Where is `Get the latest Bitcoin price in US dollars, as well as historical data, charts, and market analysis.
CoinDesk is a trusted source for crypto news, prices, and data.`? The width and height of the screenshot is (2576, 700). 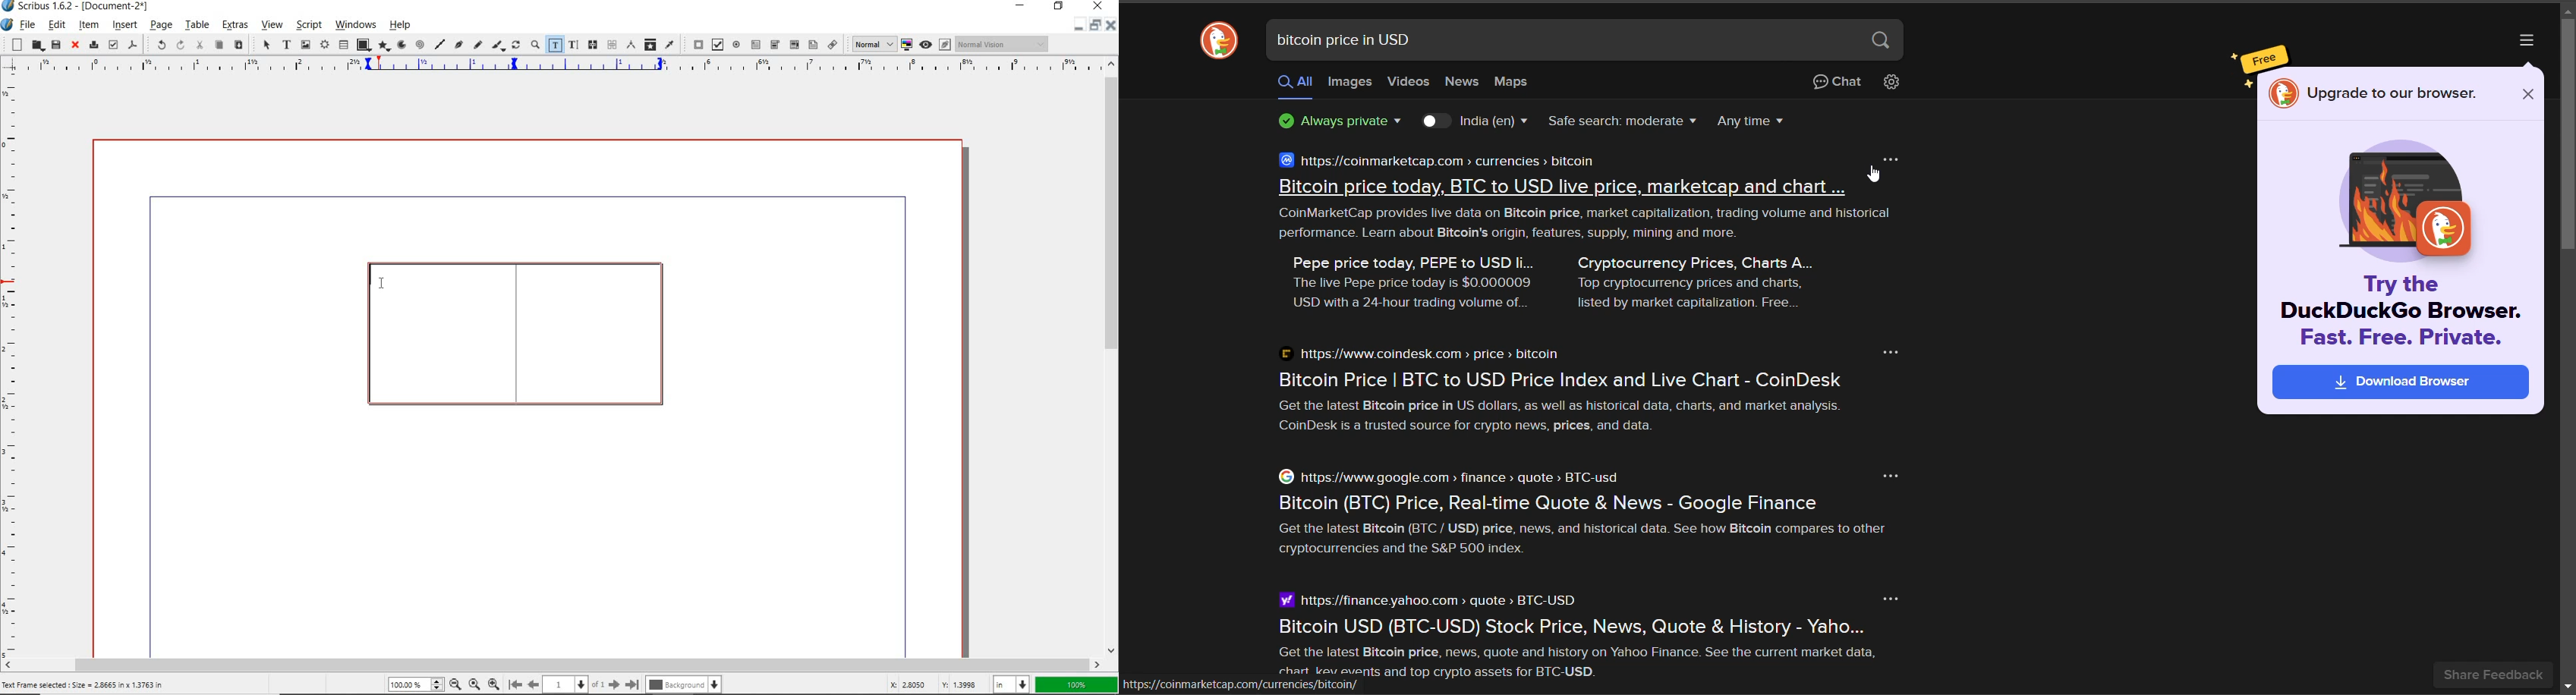
Get the latest Bitcoin price in US dollars, as well as historical data, charts, and market analysis.
CoinDesk is a trusted source for crypto news, prices, and data. is located at coordinates (1582, 417).